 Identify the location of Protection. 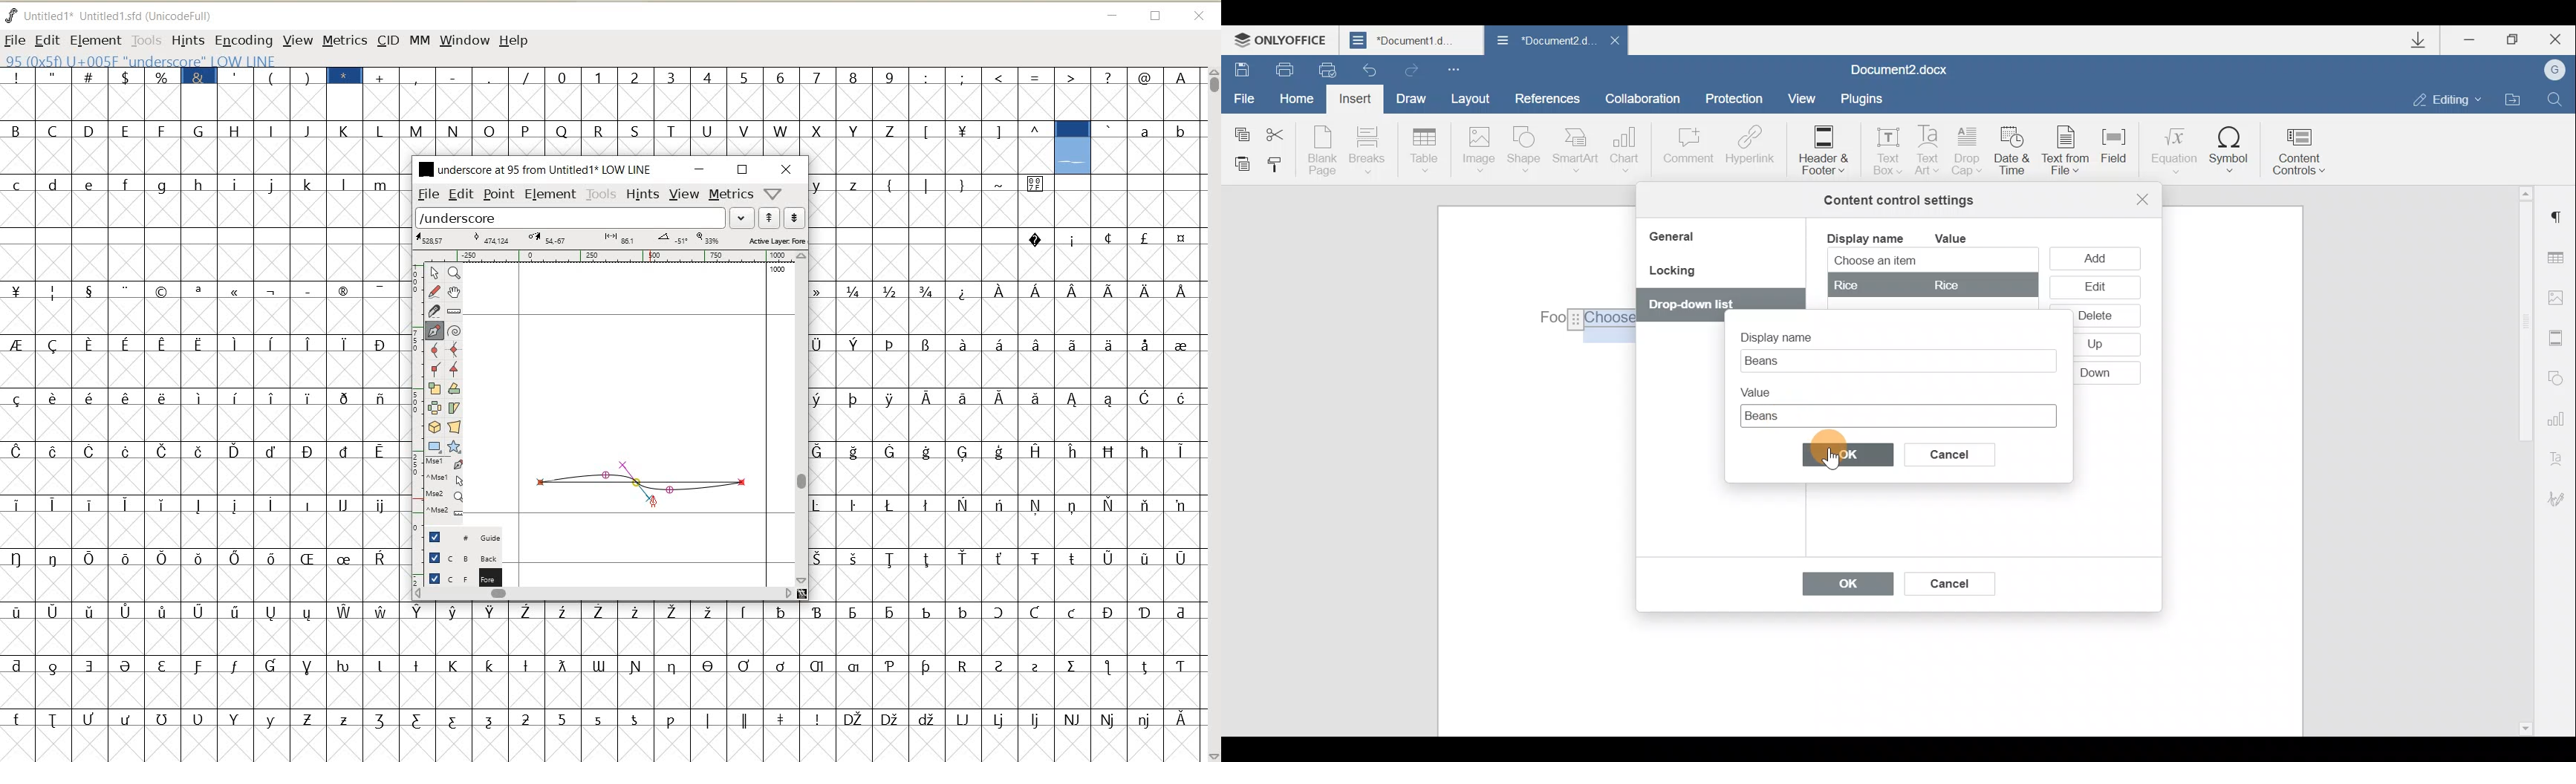
(1738, 100).